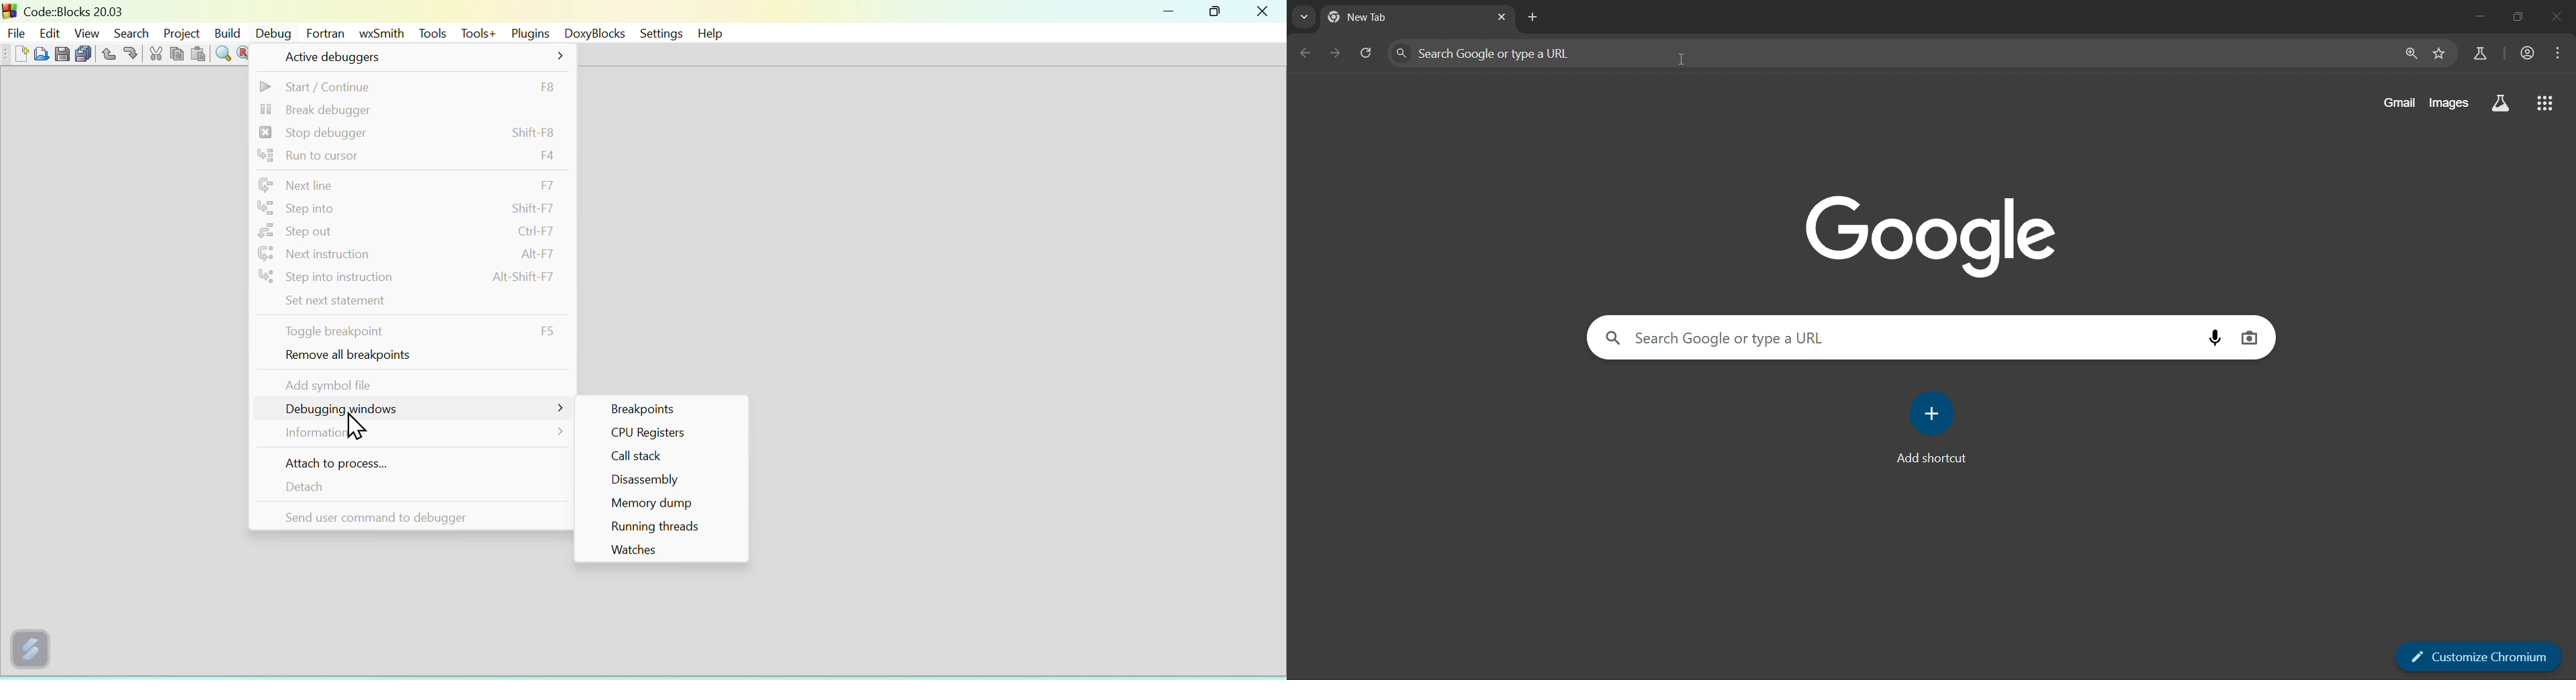  I want to click on undo, so click(106, 54).